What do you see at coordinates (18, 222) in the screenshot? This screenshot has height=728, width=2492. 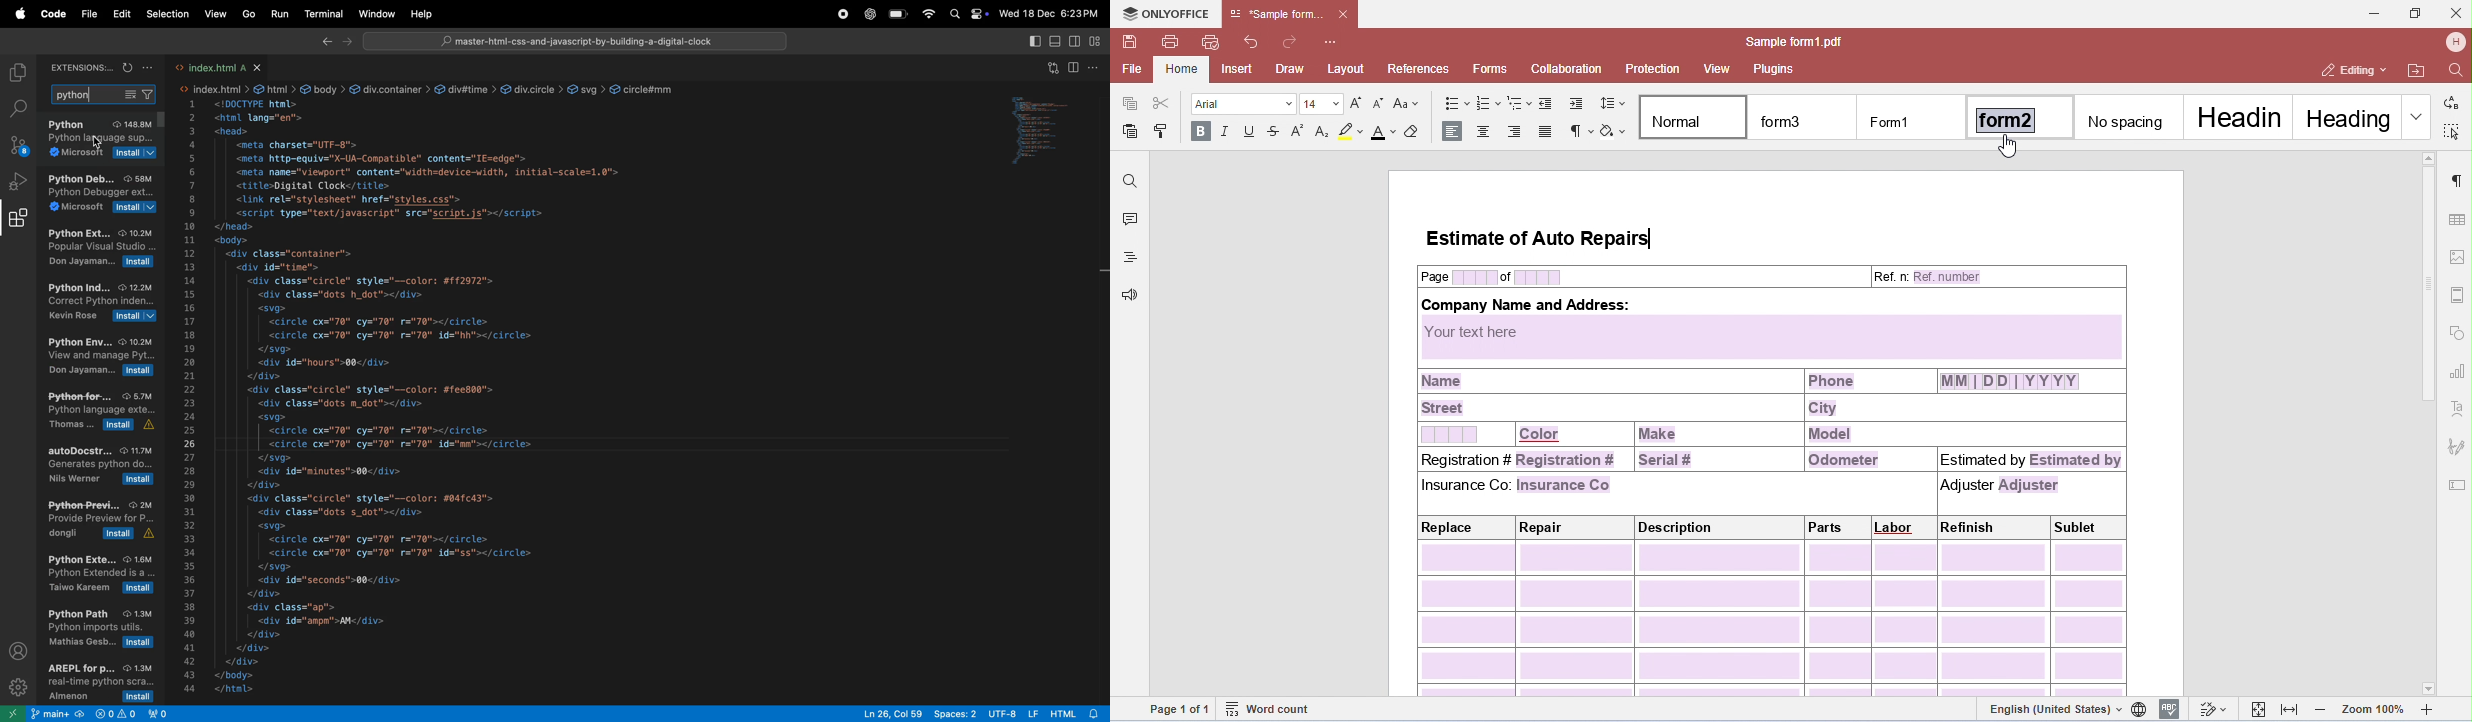 I see `extensions` at bounding box center [18, 222].